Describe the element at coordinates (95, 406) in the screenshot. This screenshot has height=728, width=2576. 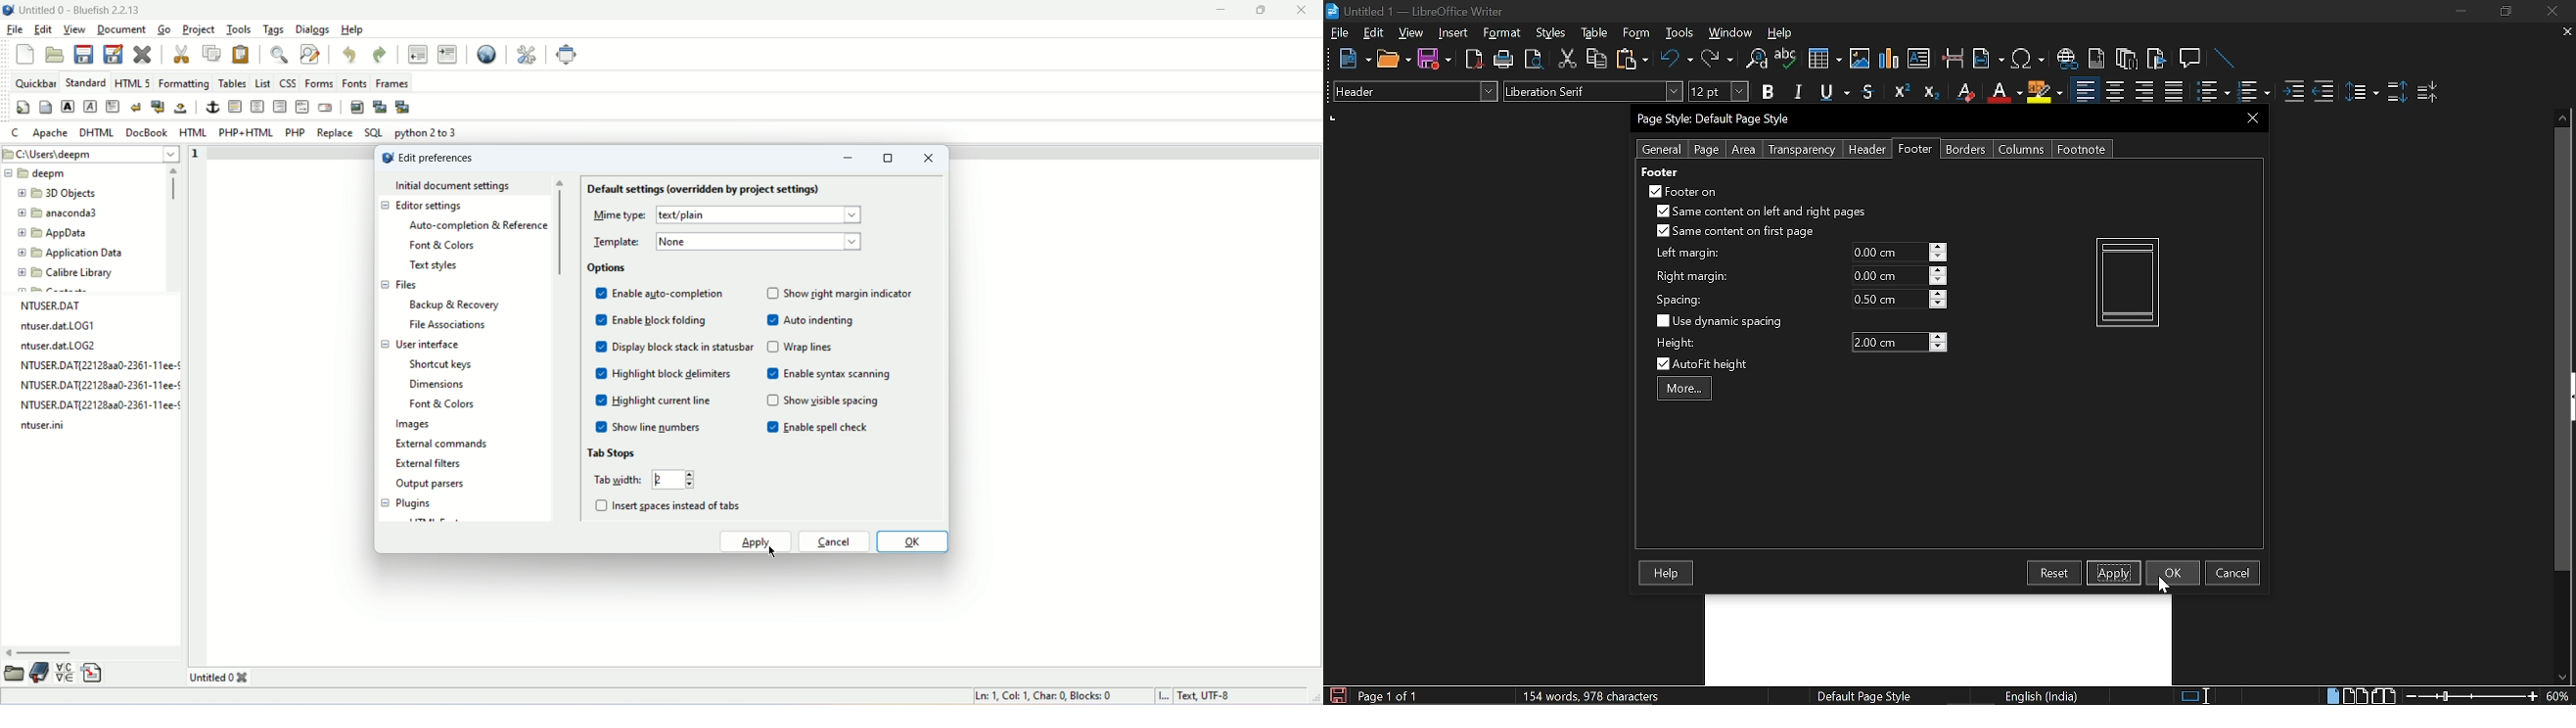
I see `NTUSER.DAT{22128aa0-2361-11ee-¢` at that location.